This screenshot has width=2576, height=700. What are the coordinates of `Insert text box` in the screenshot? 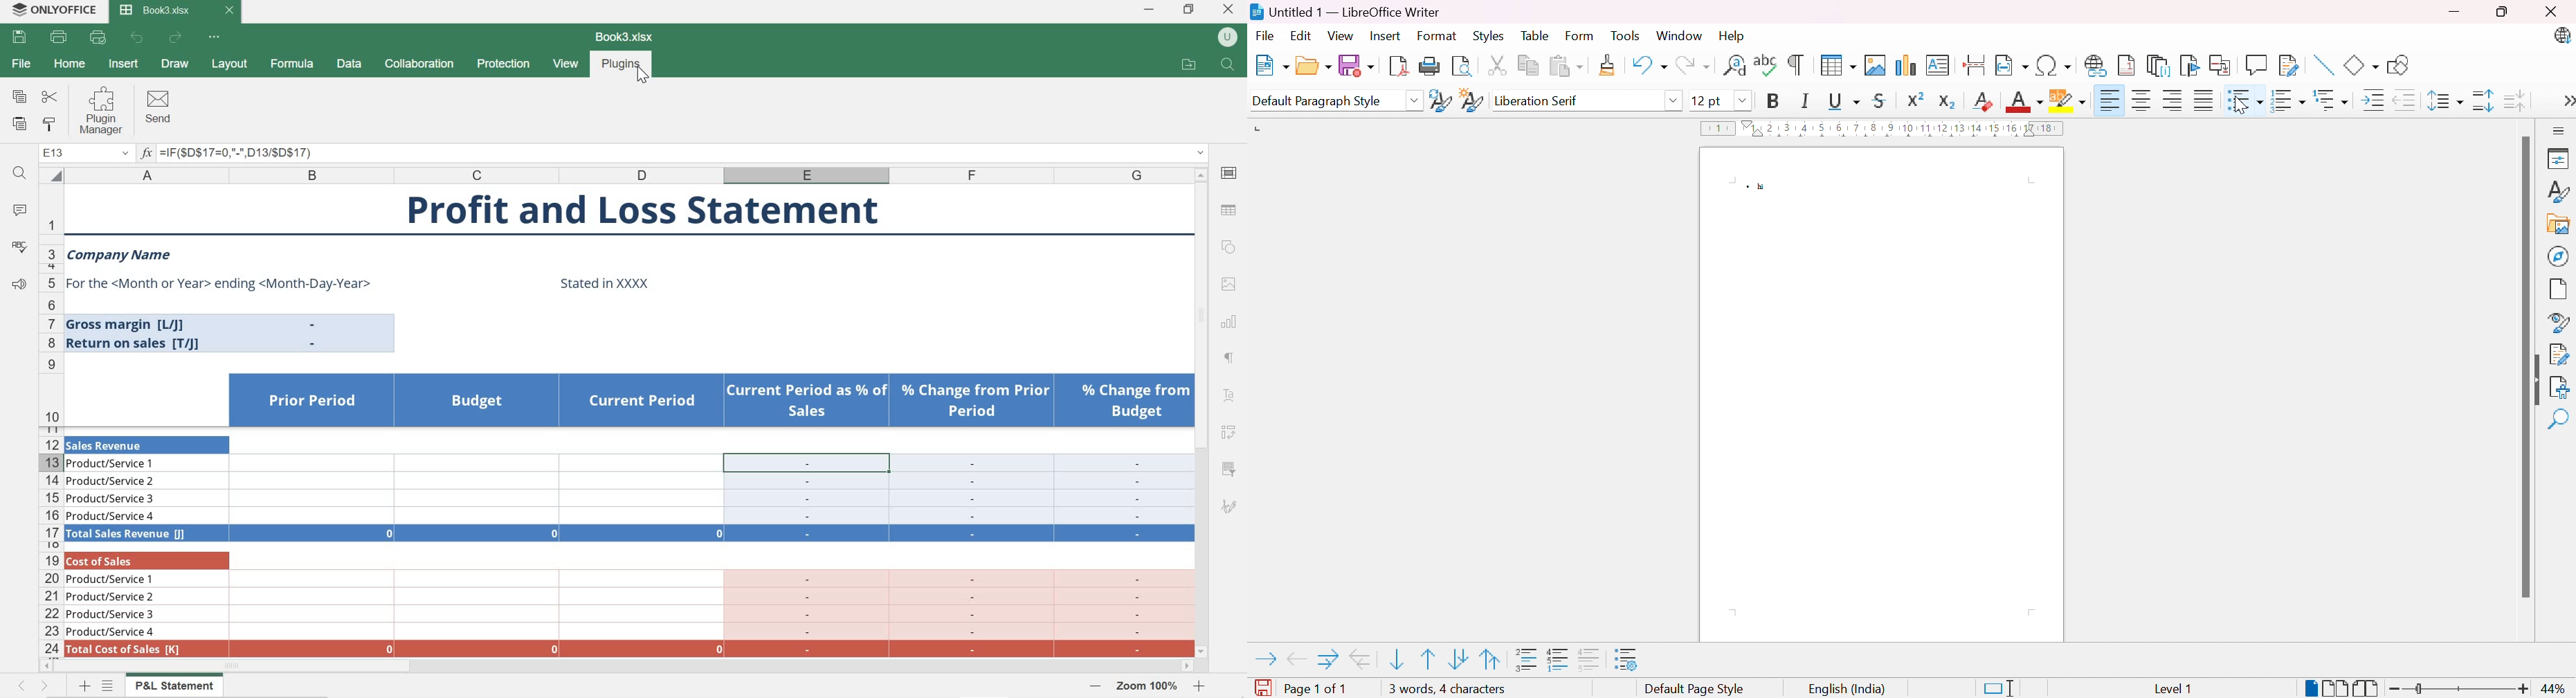 It's located at (1940, 65).